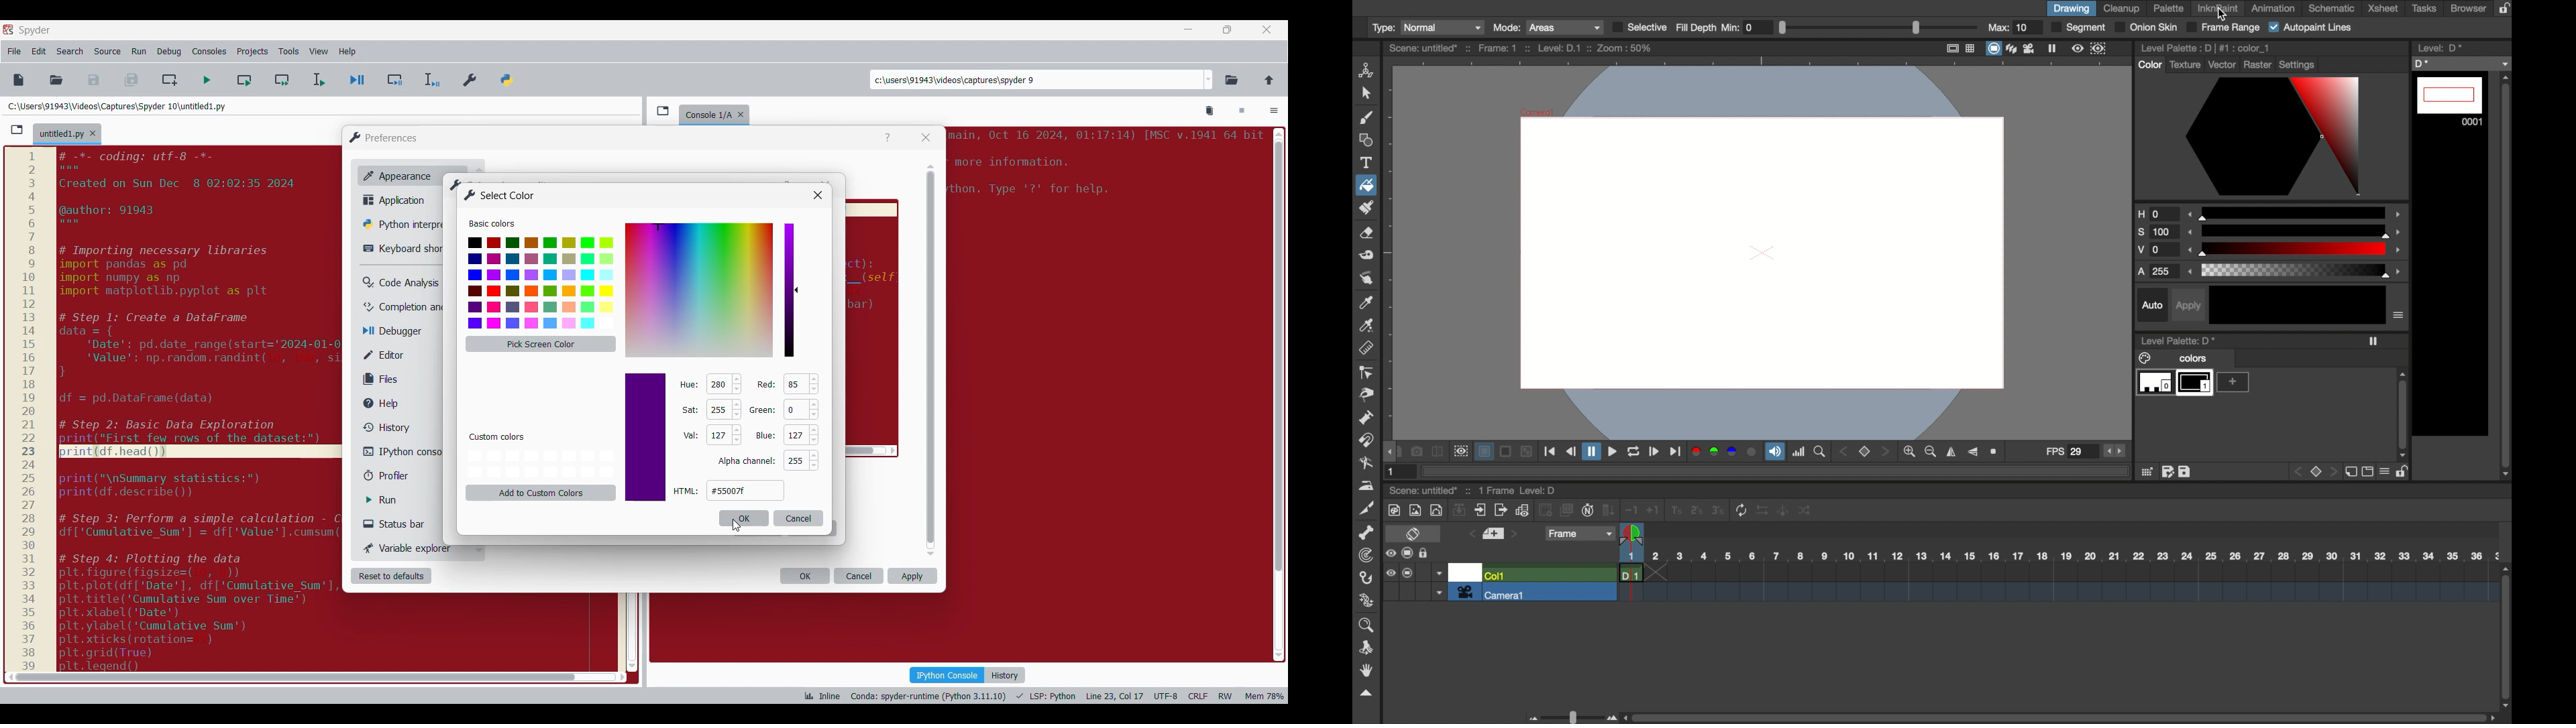 This screenshot has height=728, width=2576. I want to click on History, so click(384, 427).